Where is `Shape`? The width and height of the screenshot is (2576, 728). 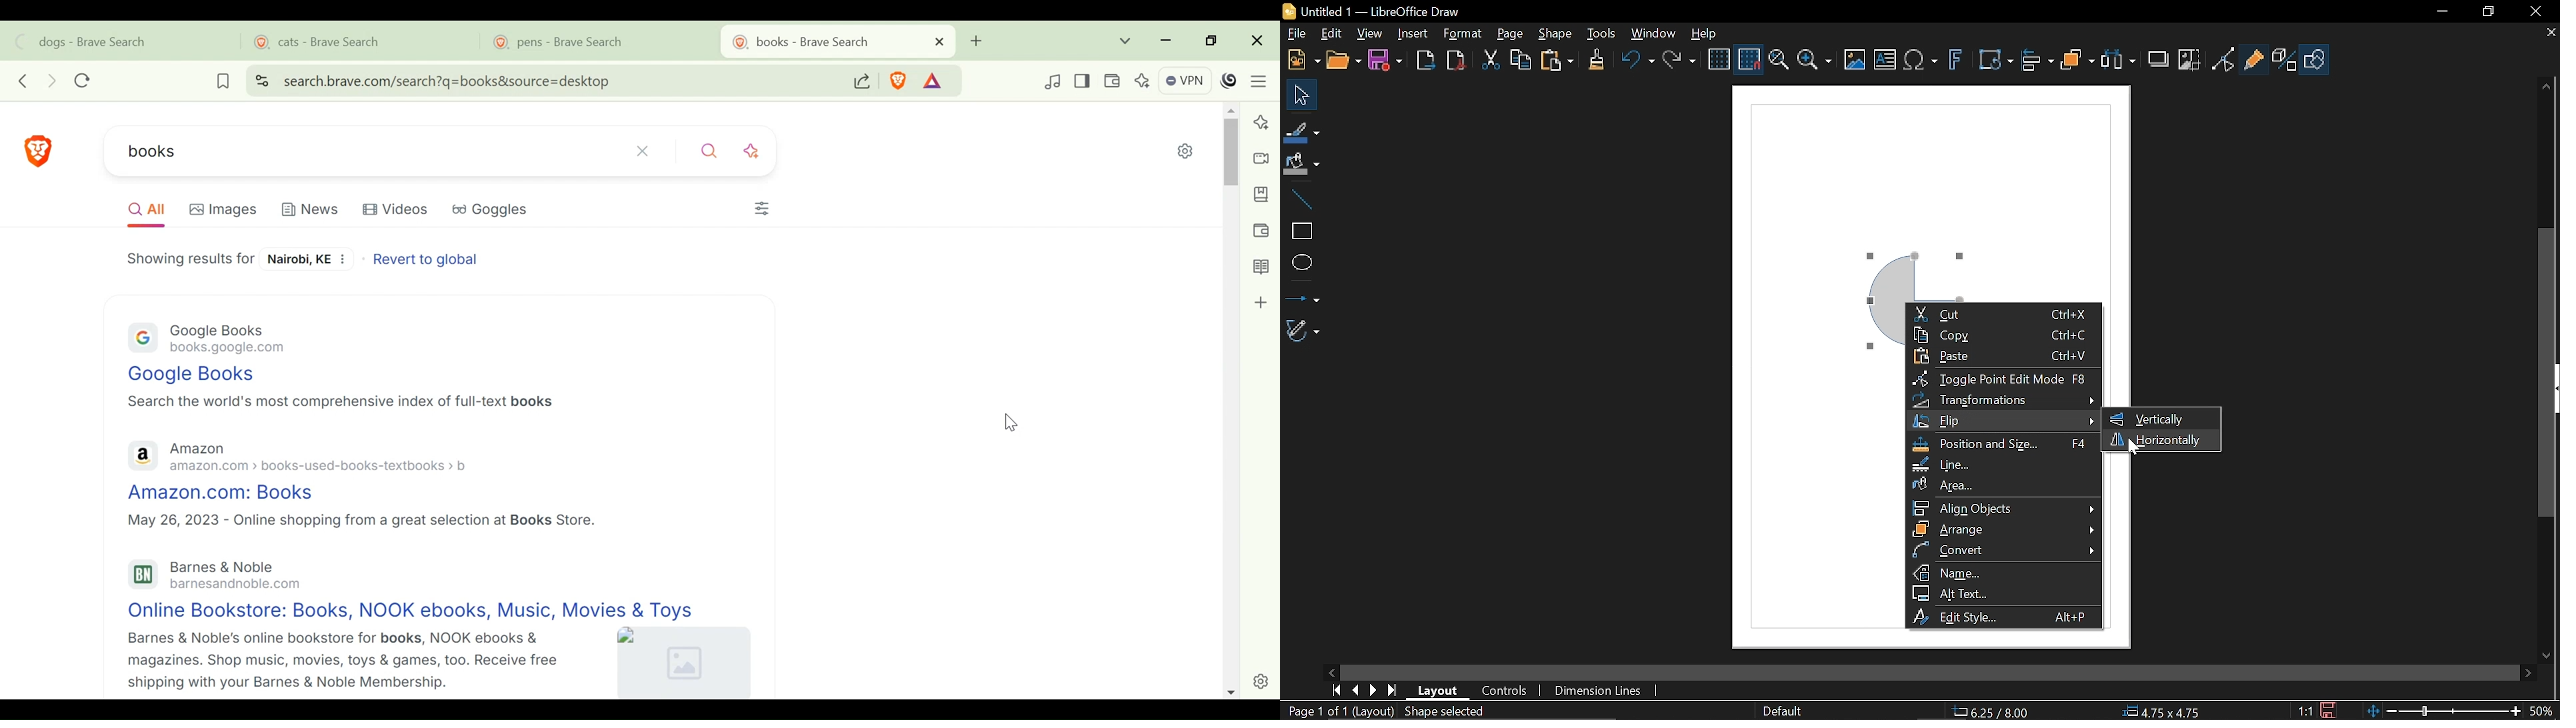 Shape is located at coordinates (2318, 60).